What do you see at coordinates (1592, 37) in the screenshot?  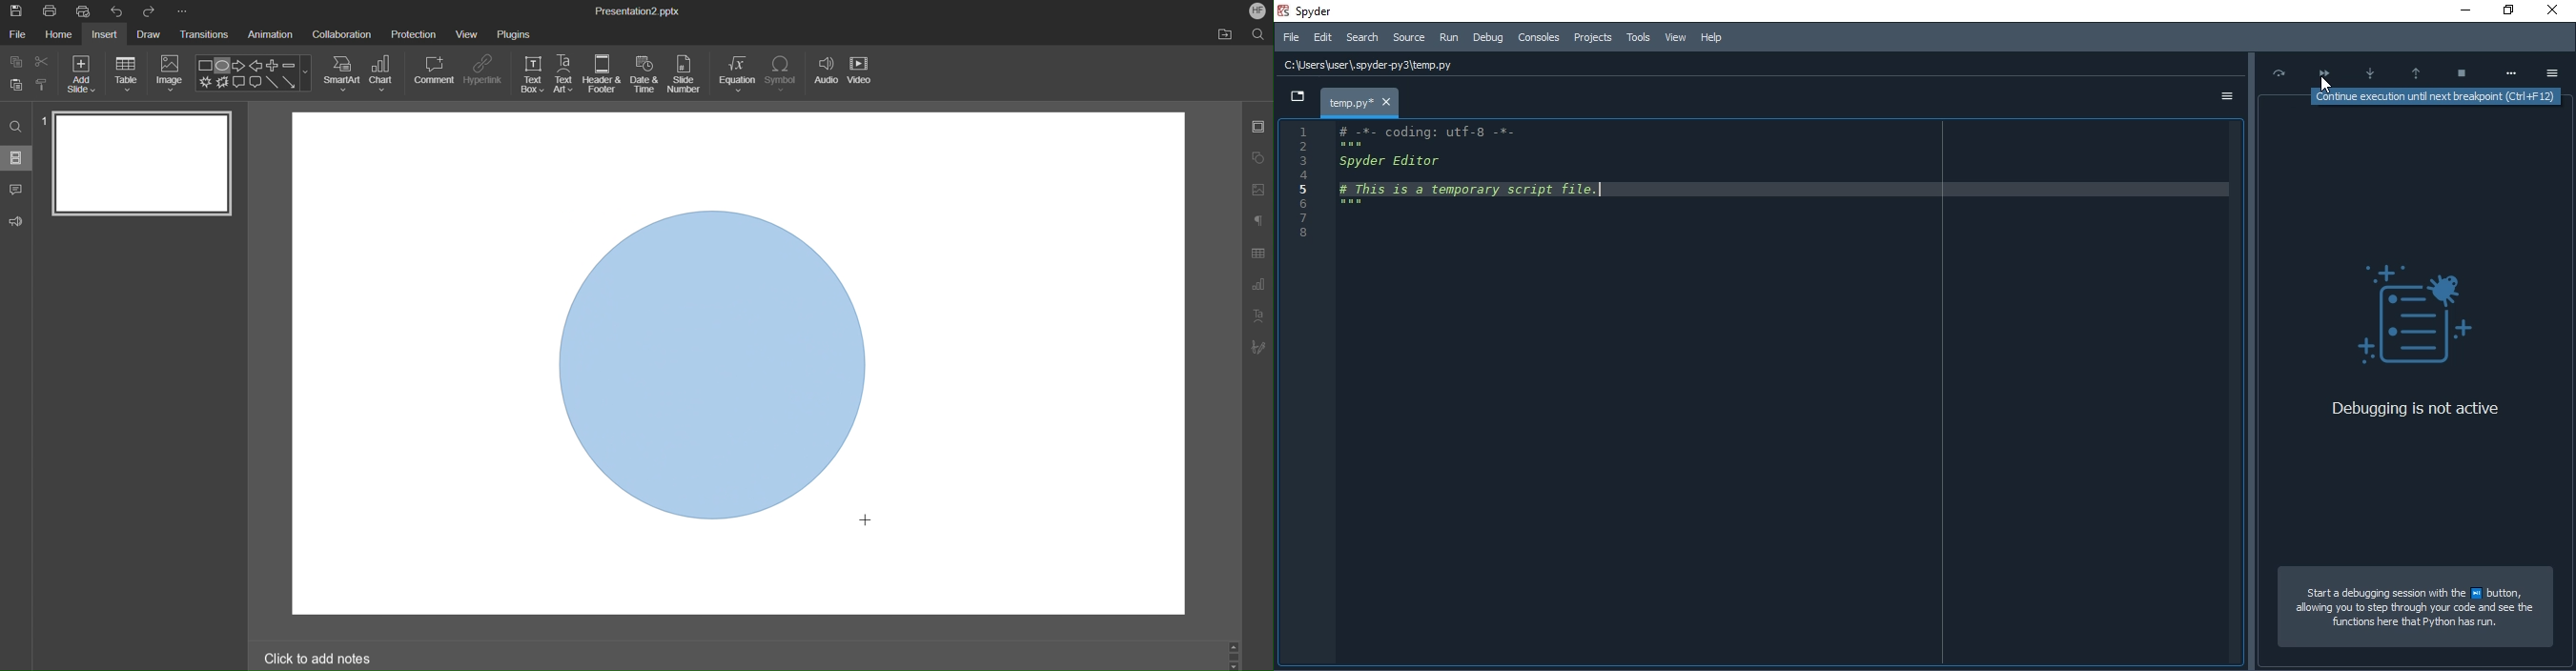 I see `Consoles` at bounding box center [1592, 37].